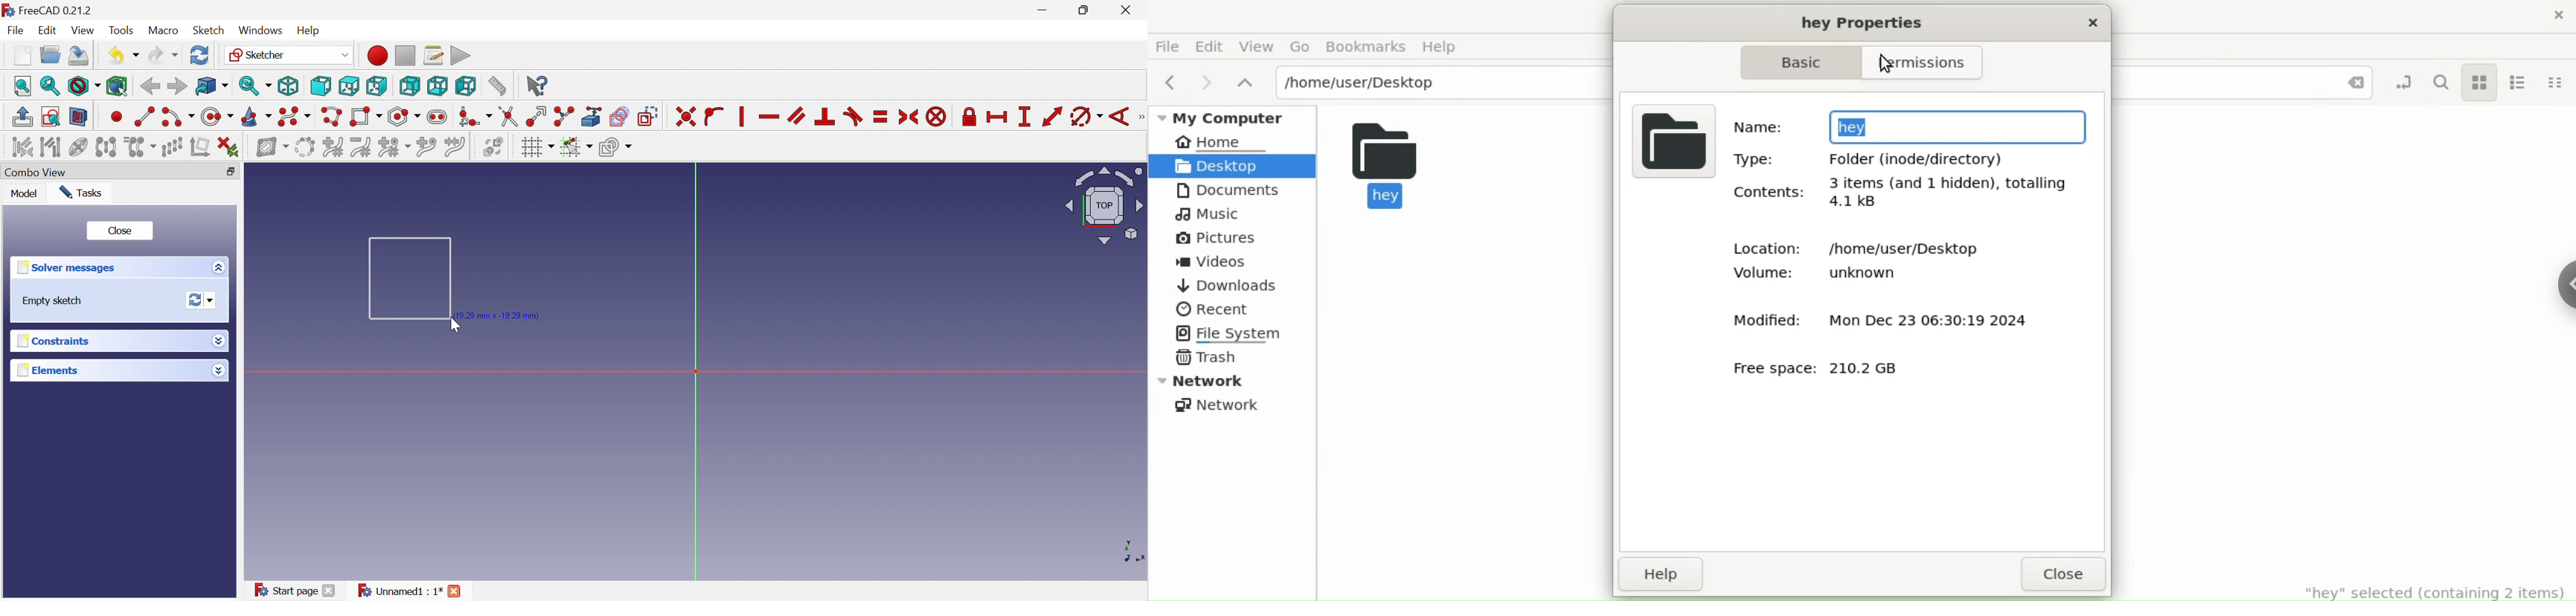 This screenshot has height=616, width=2576. What do you see at coordinates (460, 326) in the screenshot?
I see `Cursor` at bounding box center [460, 326].